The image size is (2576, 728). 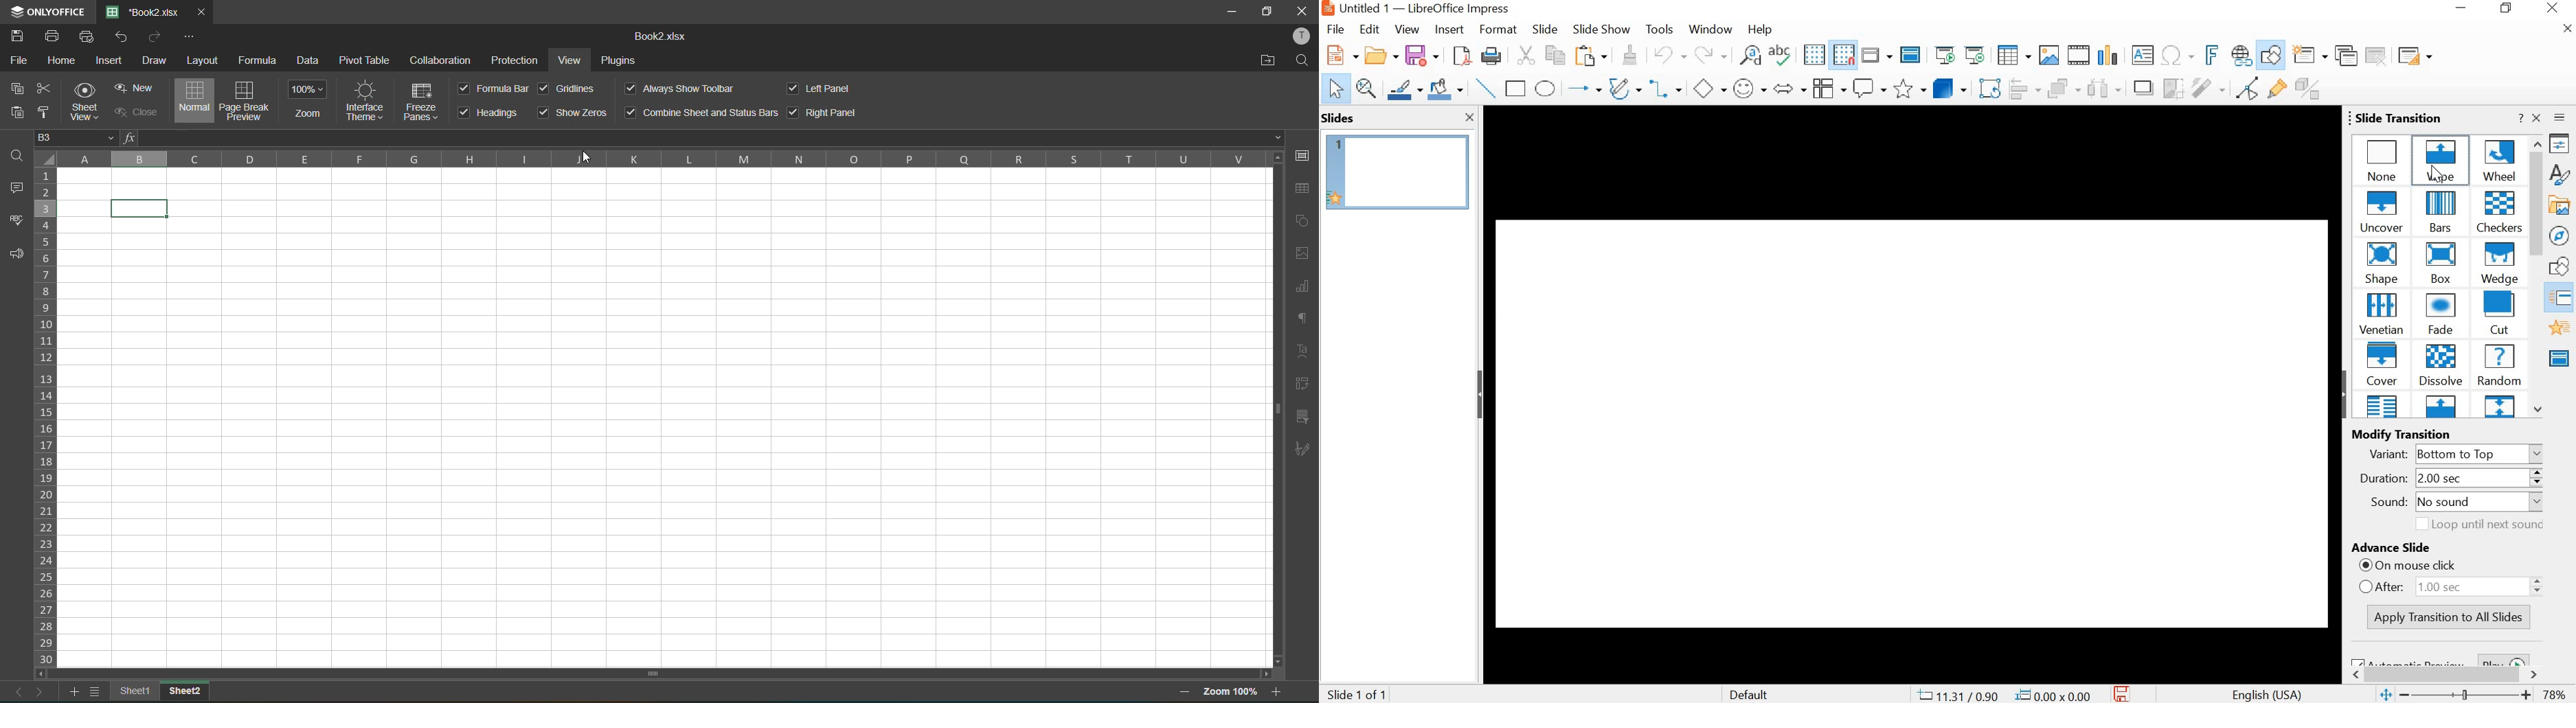 I want to click on collaboration, so click(x=440, y=60).